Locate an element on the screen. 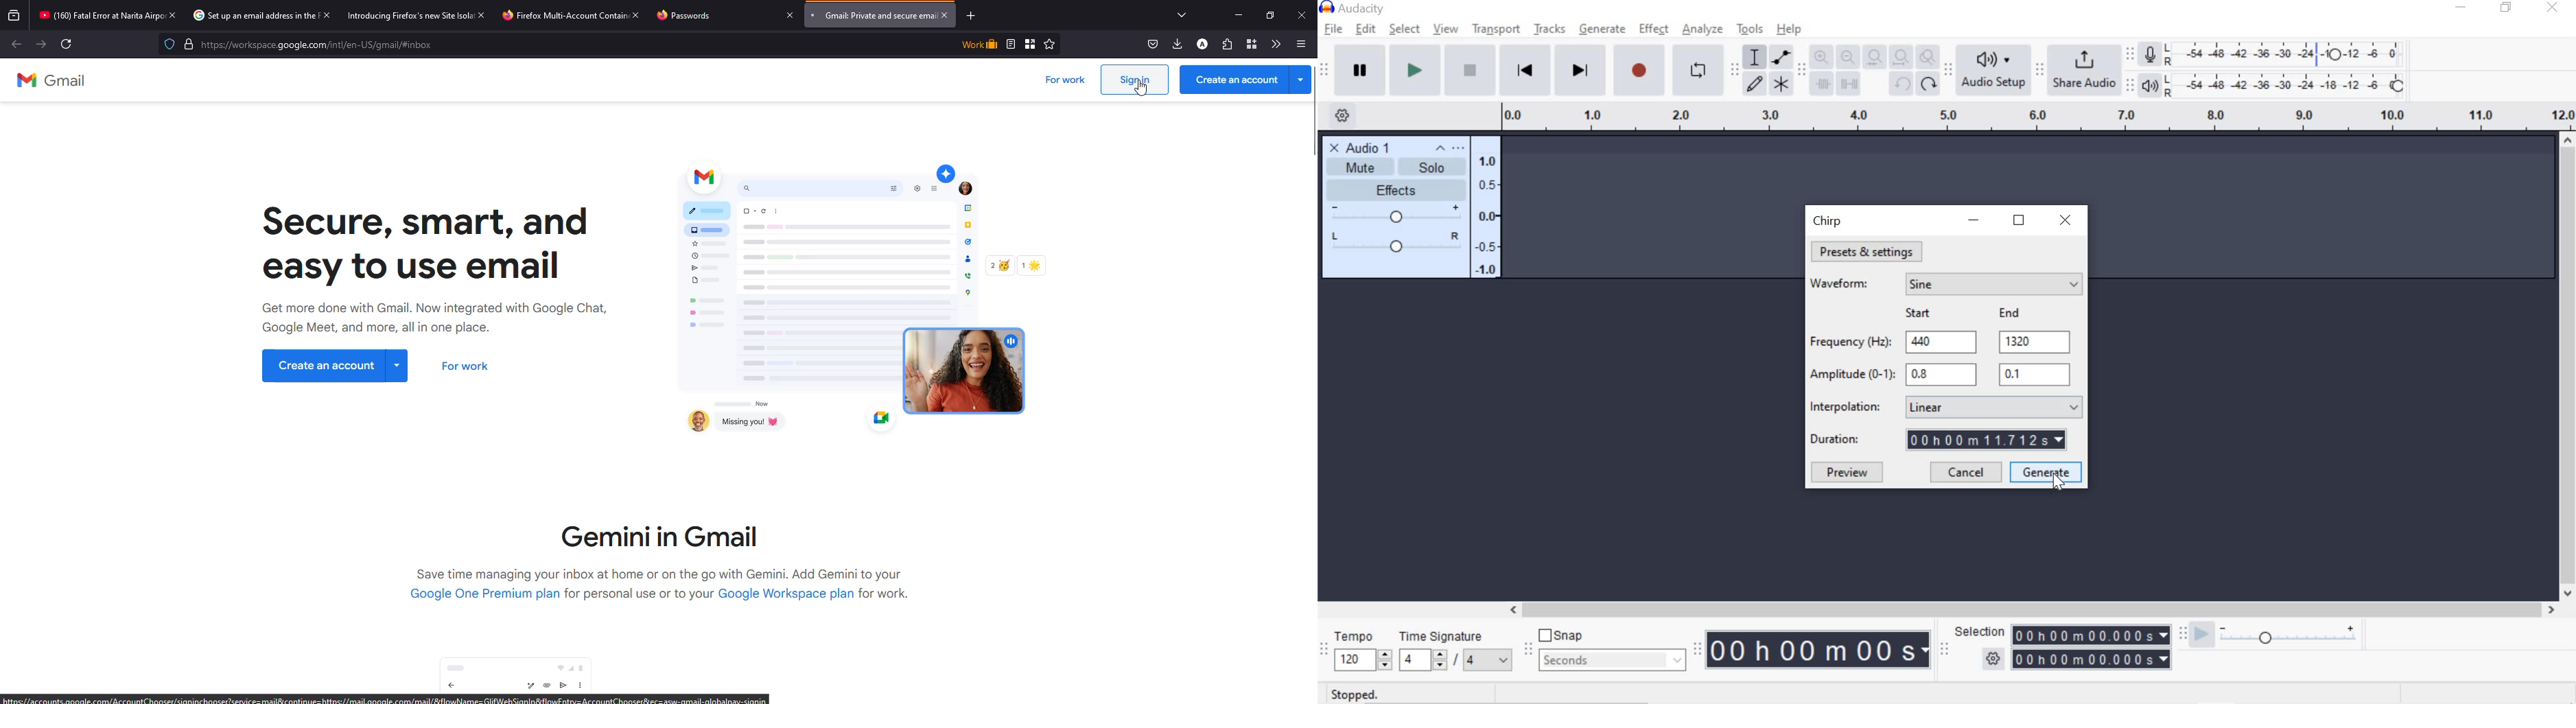 The height and width of the screenshot is (728, 2576). Playback meter toolbar is located at coordinates (2131, 87).